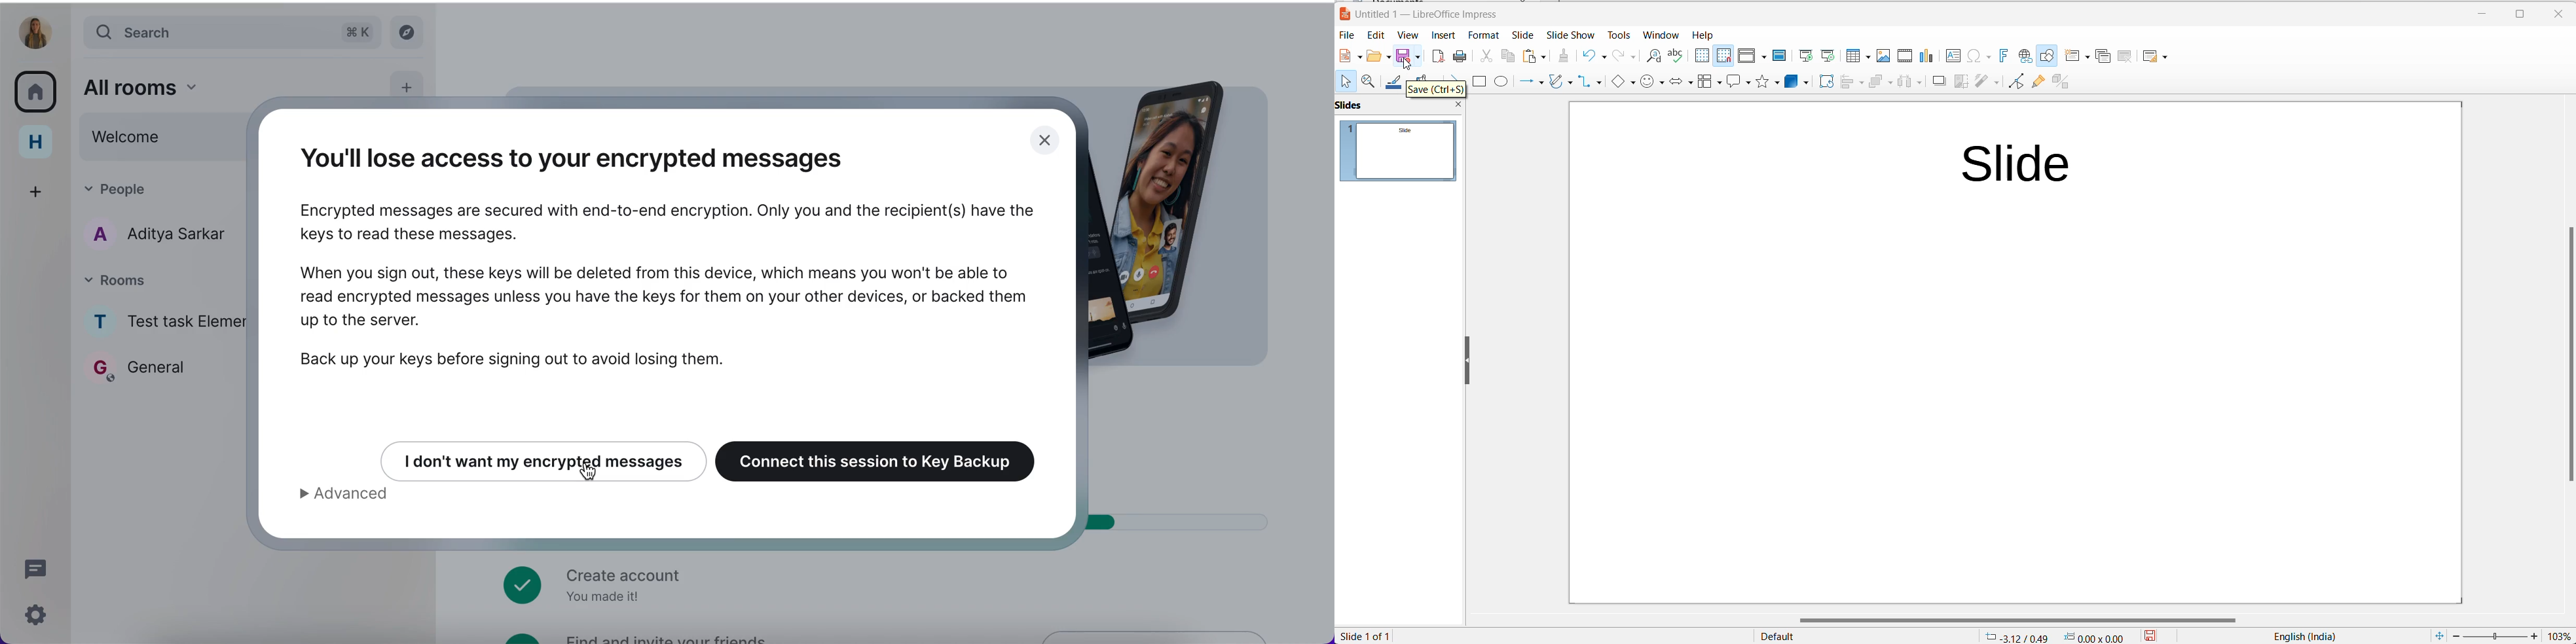  What do you see at coordinates (593, 583) in the screenshot?
I see `complete account you made it` at bounding box center [593, 583].